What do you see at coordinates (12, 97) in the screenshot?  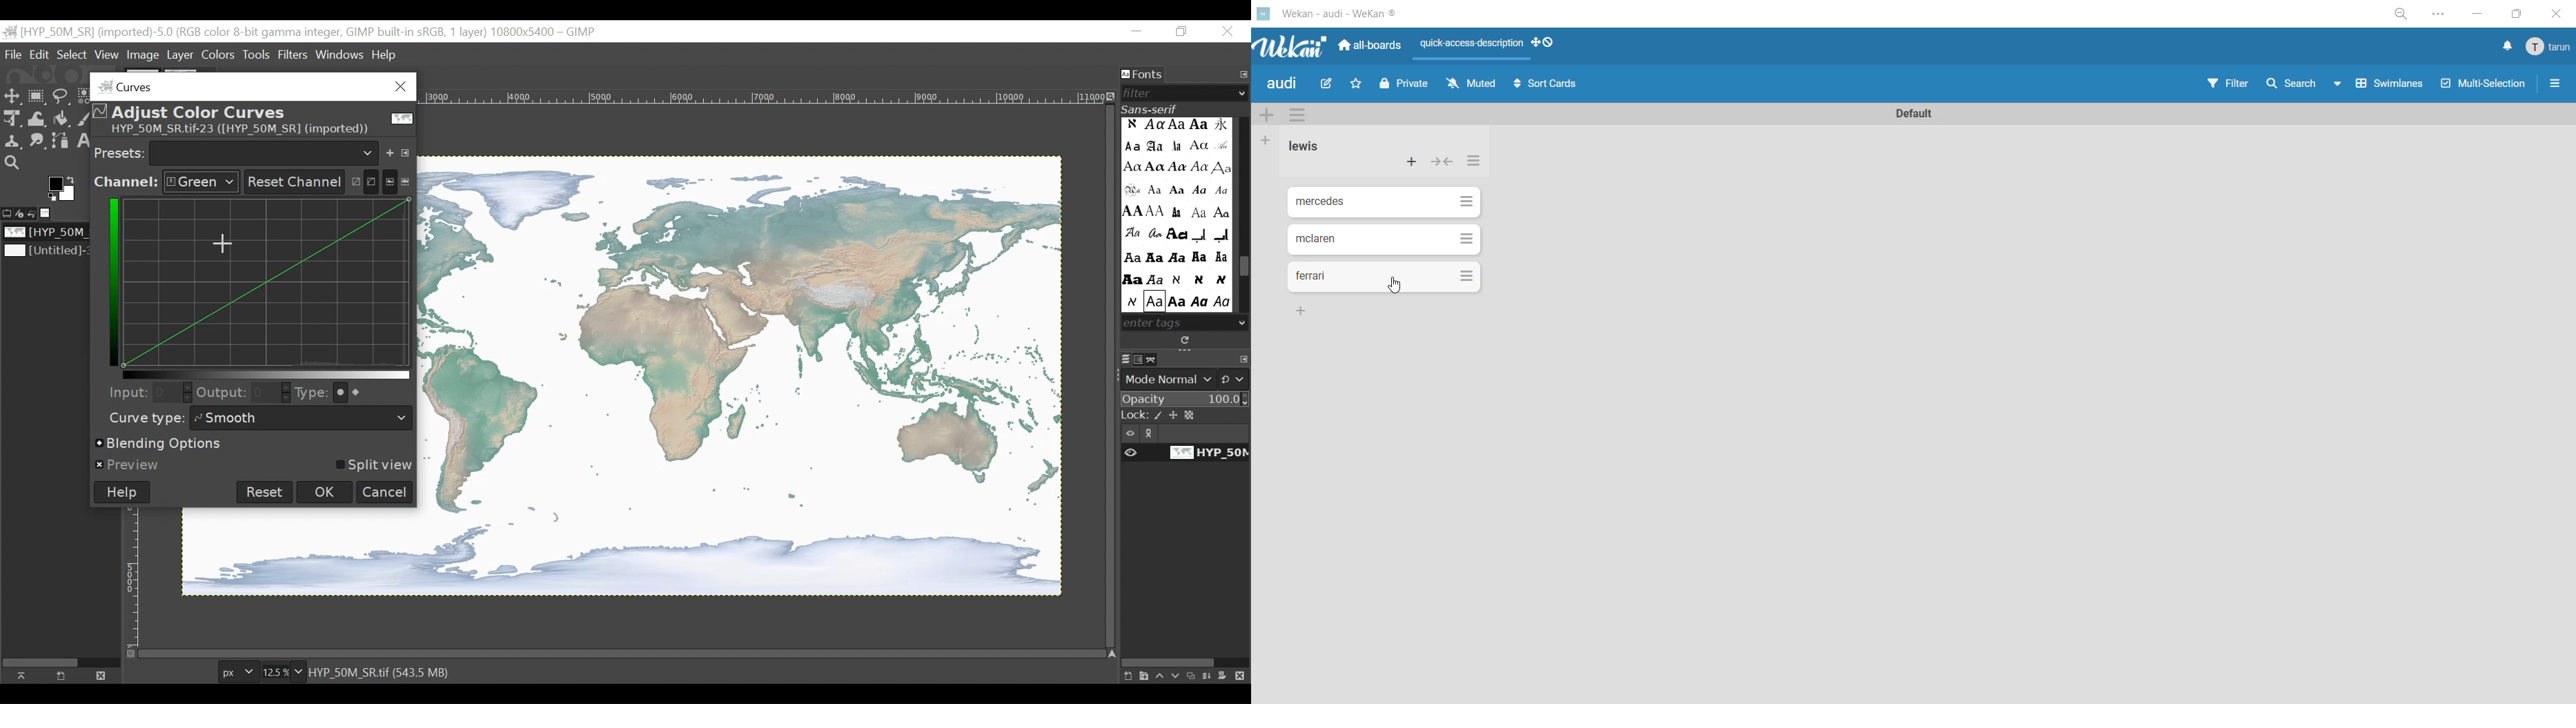 I see `Select tool` at bounding box center [12, 97].